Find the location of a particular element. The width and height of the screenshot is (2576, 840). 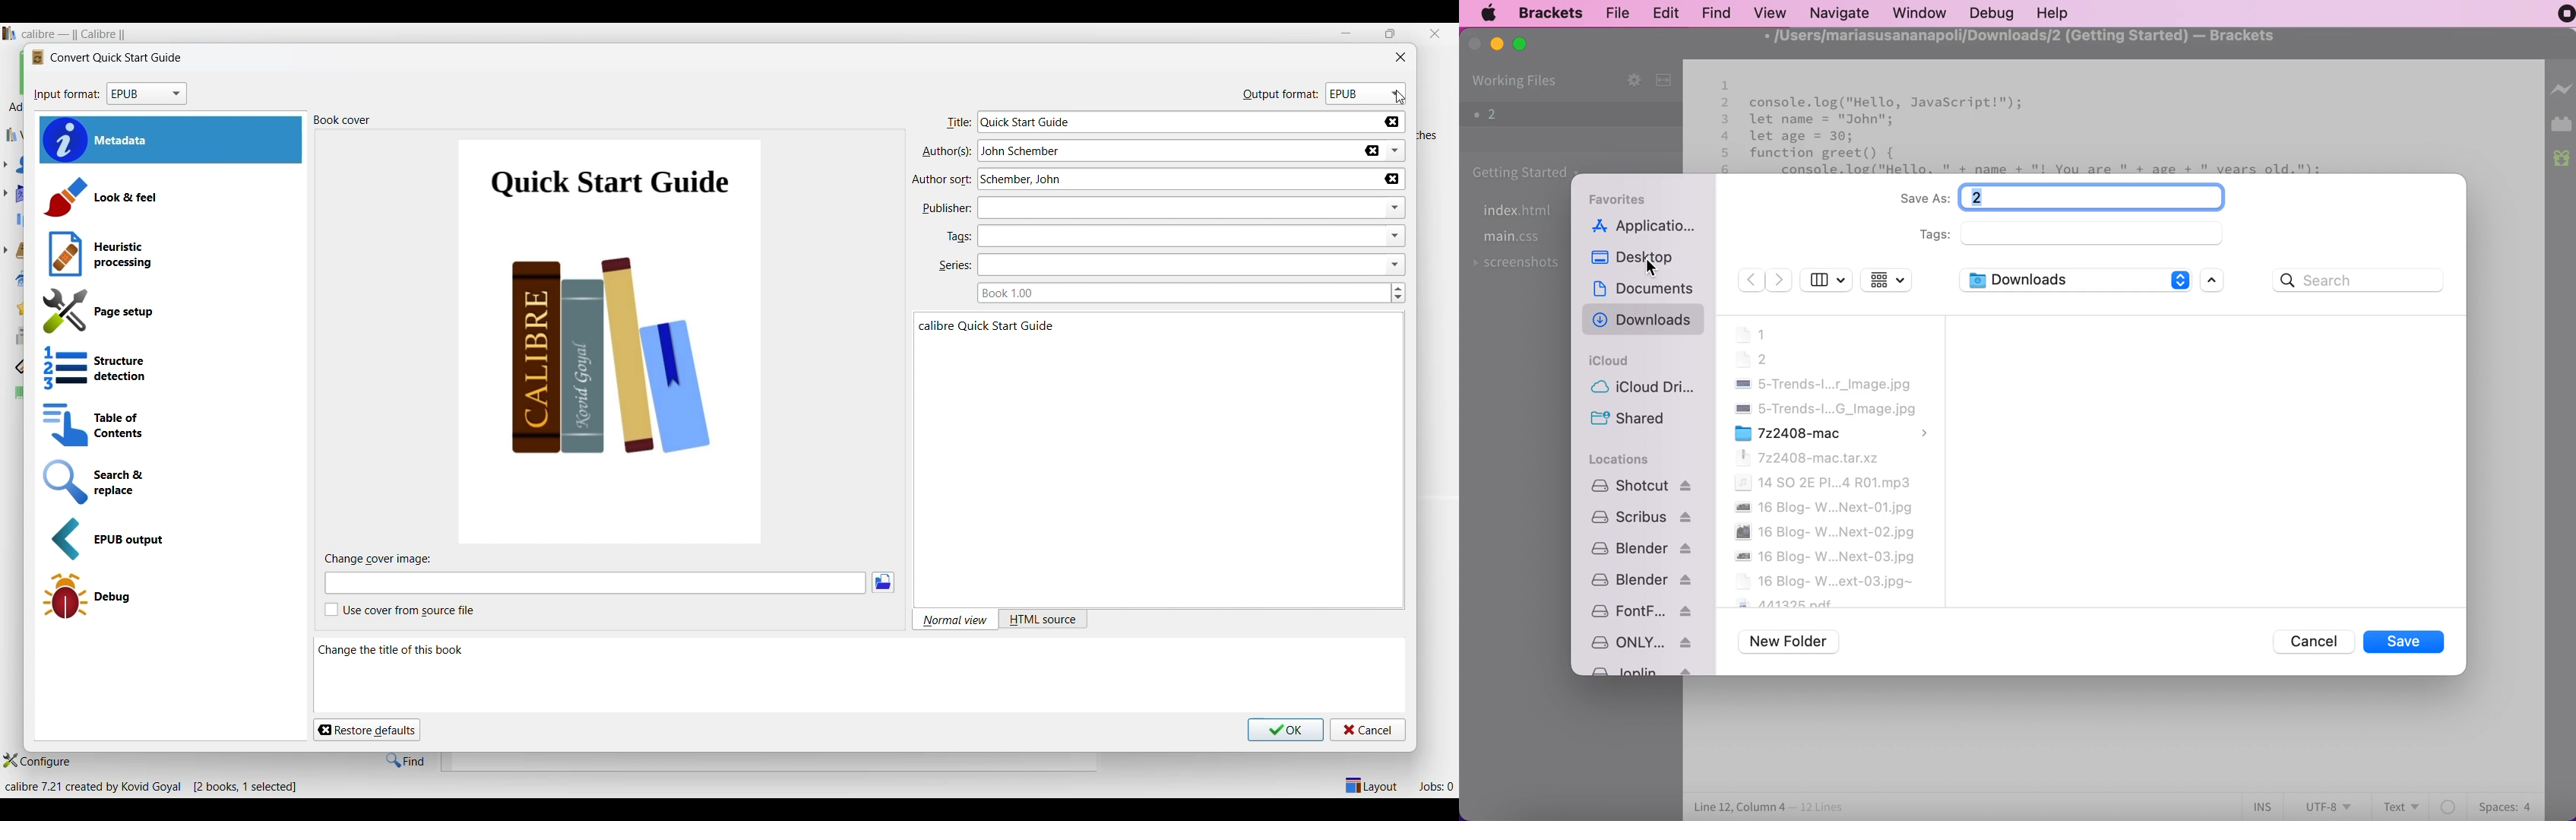

5-trends-I...r_image.jpg is located at coordinates (1822, 384).